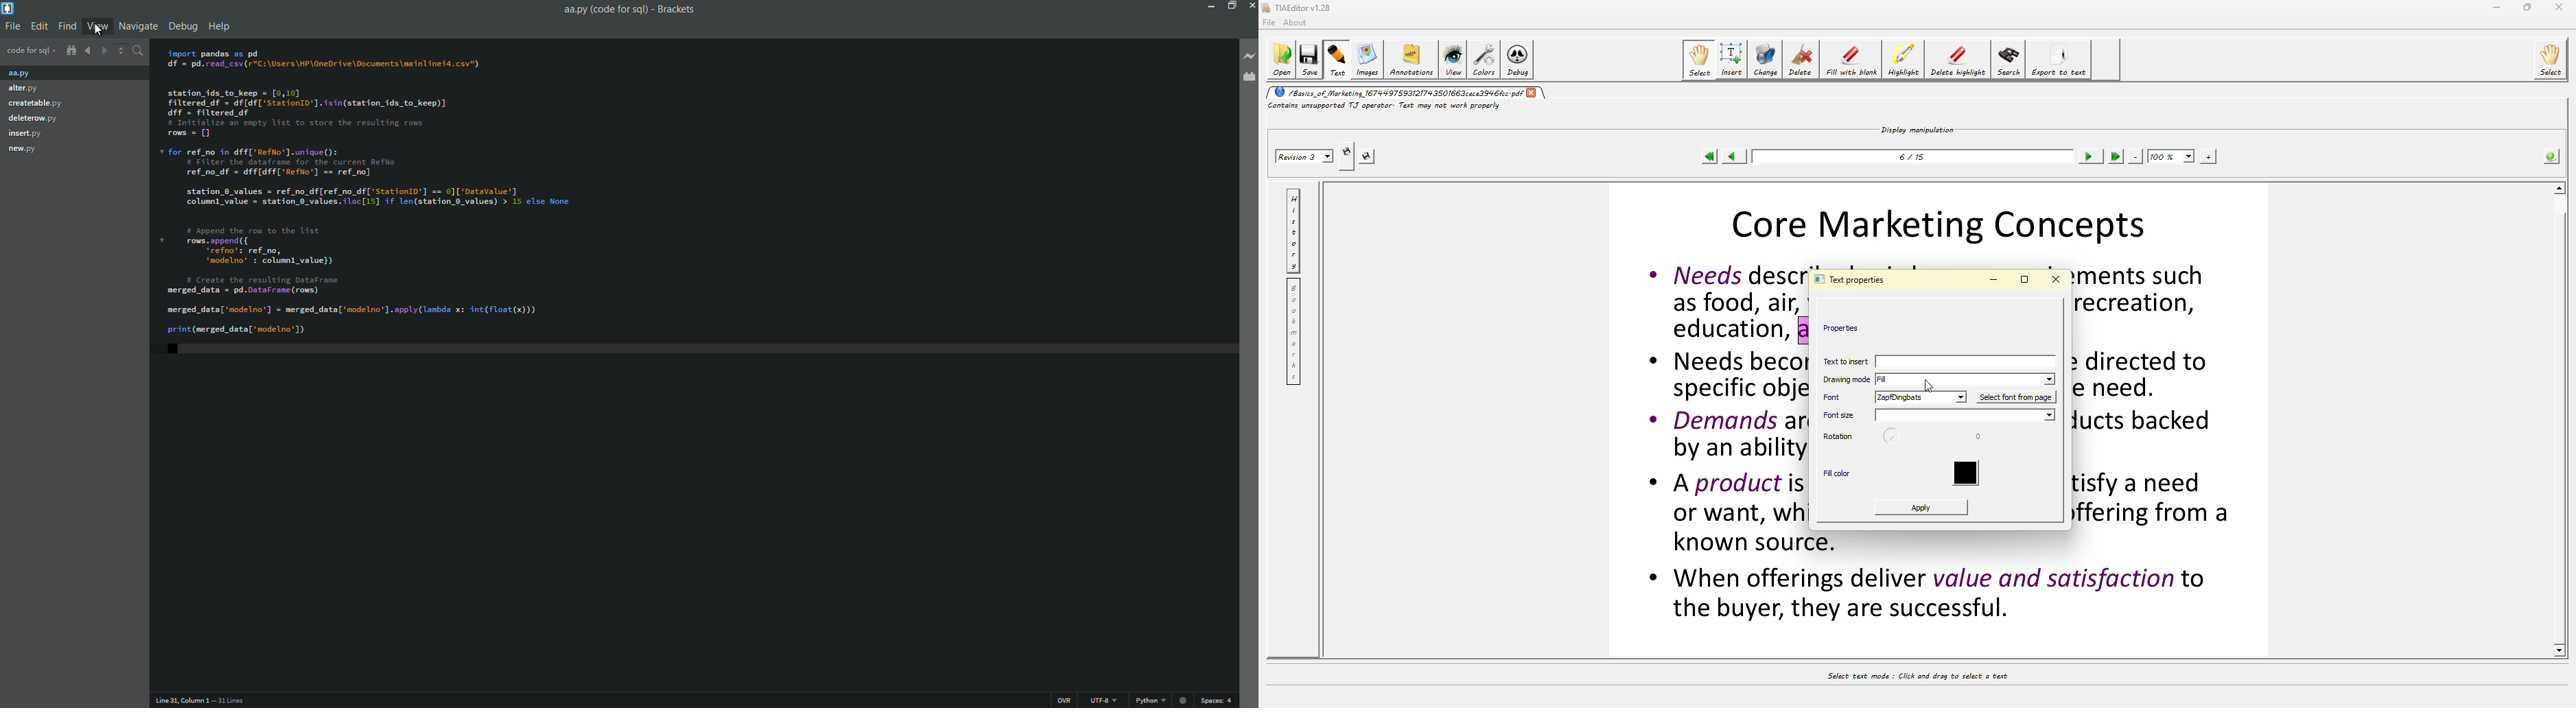 This screenshot has width=2576, height=728. I want to click on minimize button, so click(1207, 6).